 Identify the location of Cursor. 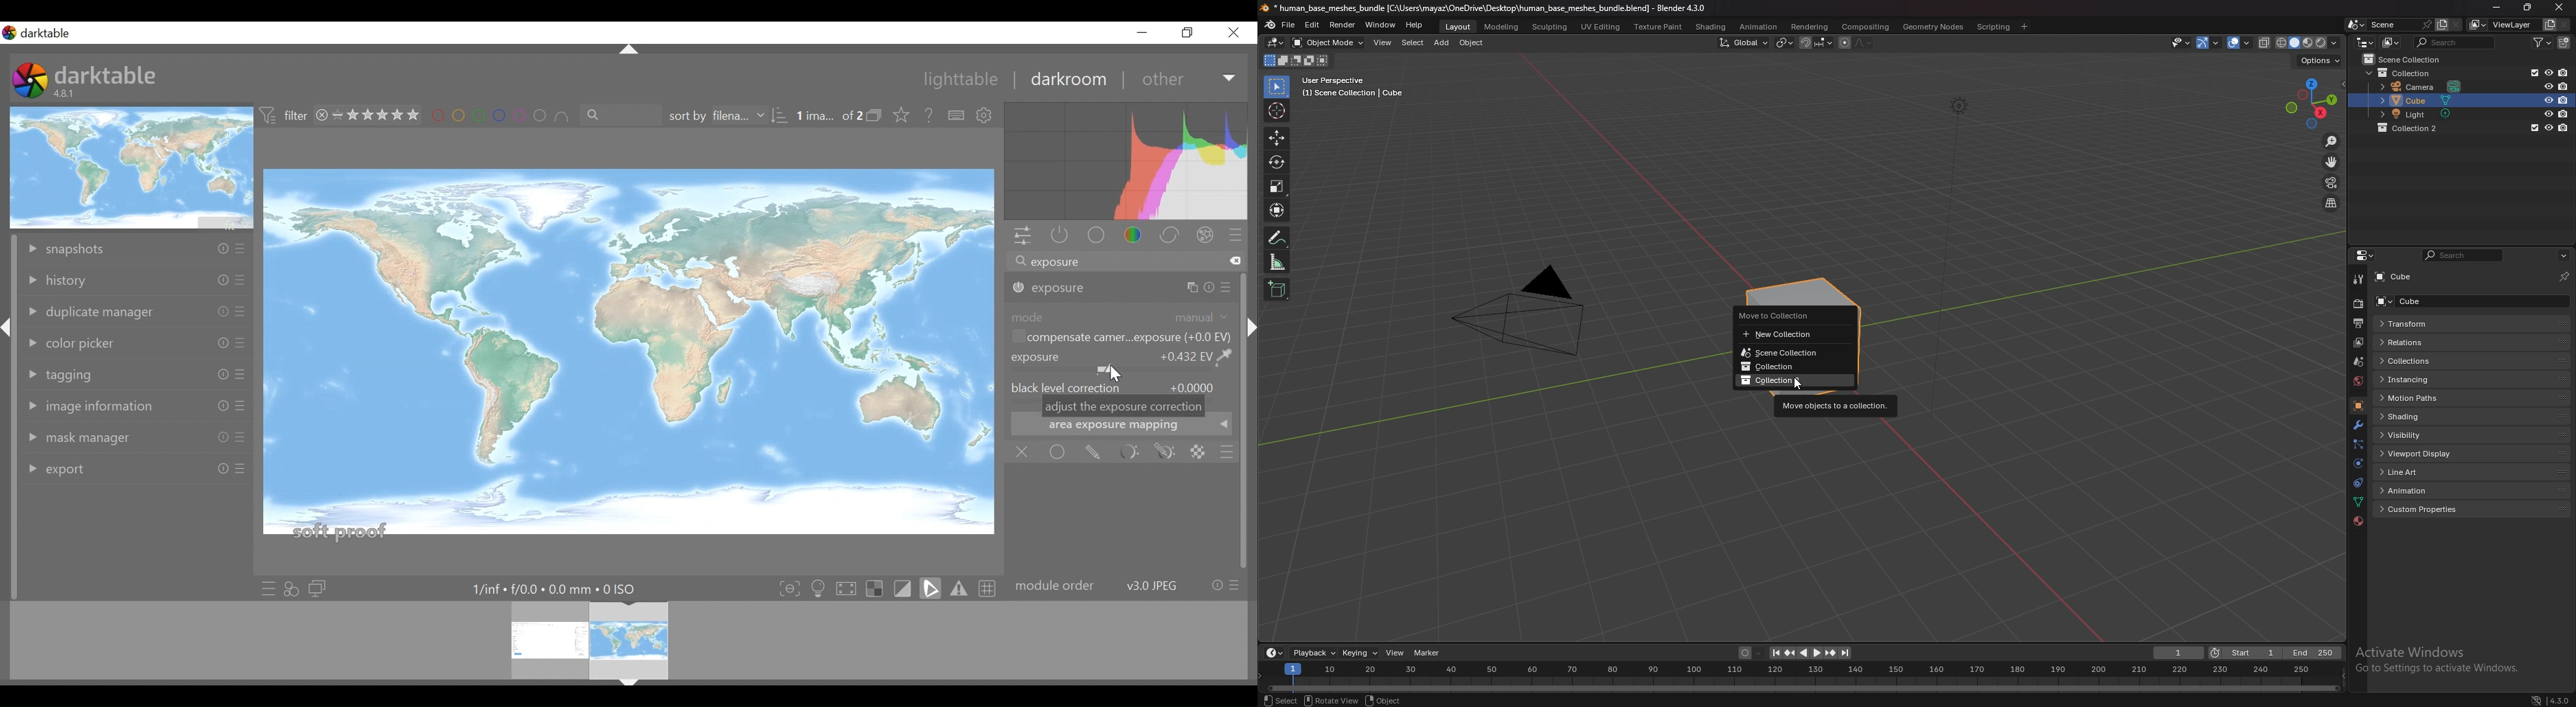
(1113, 374).